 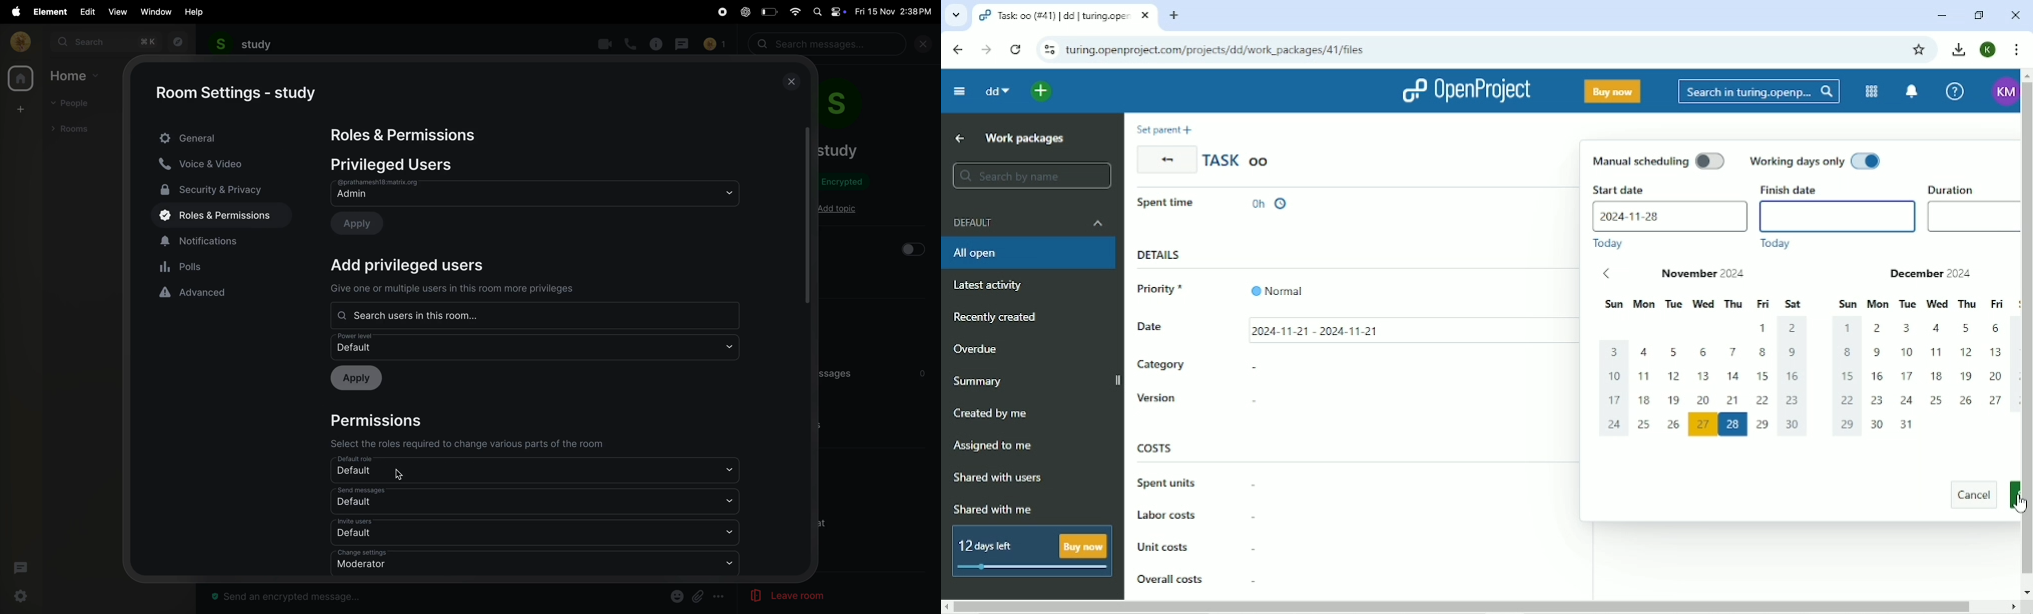 I want to click on Priority, so click(x=1220, y=289).